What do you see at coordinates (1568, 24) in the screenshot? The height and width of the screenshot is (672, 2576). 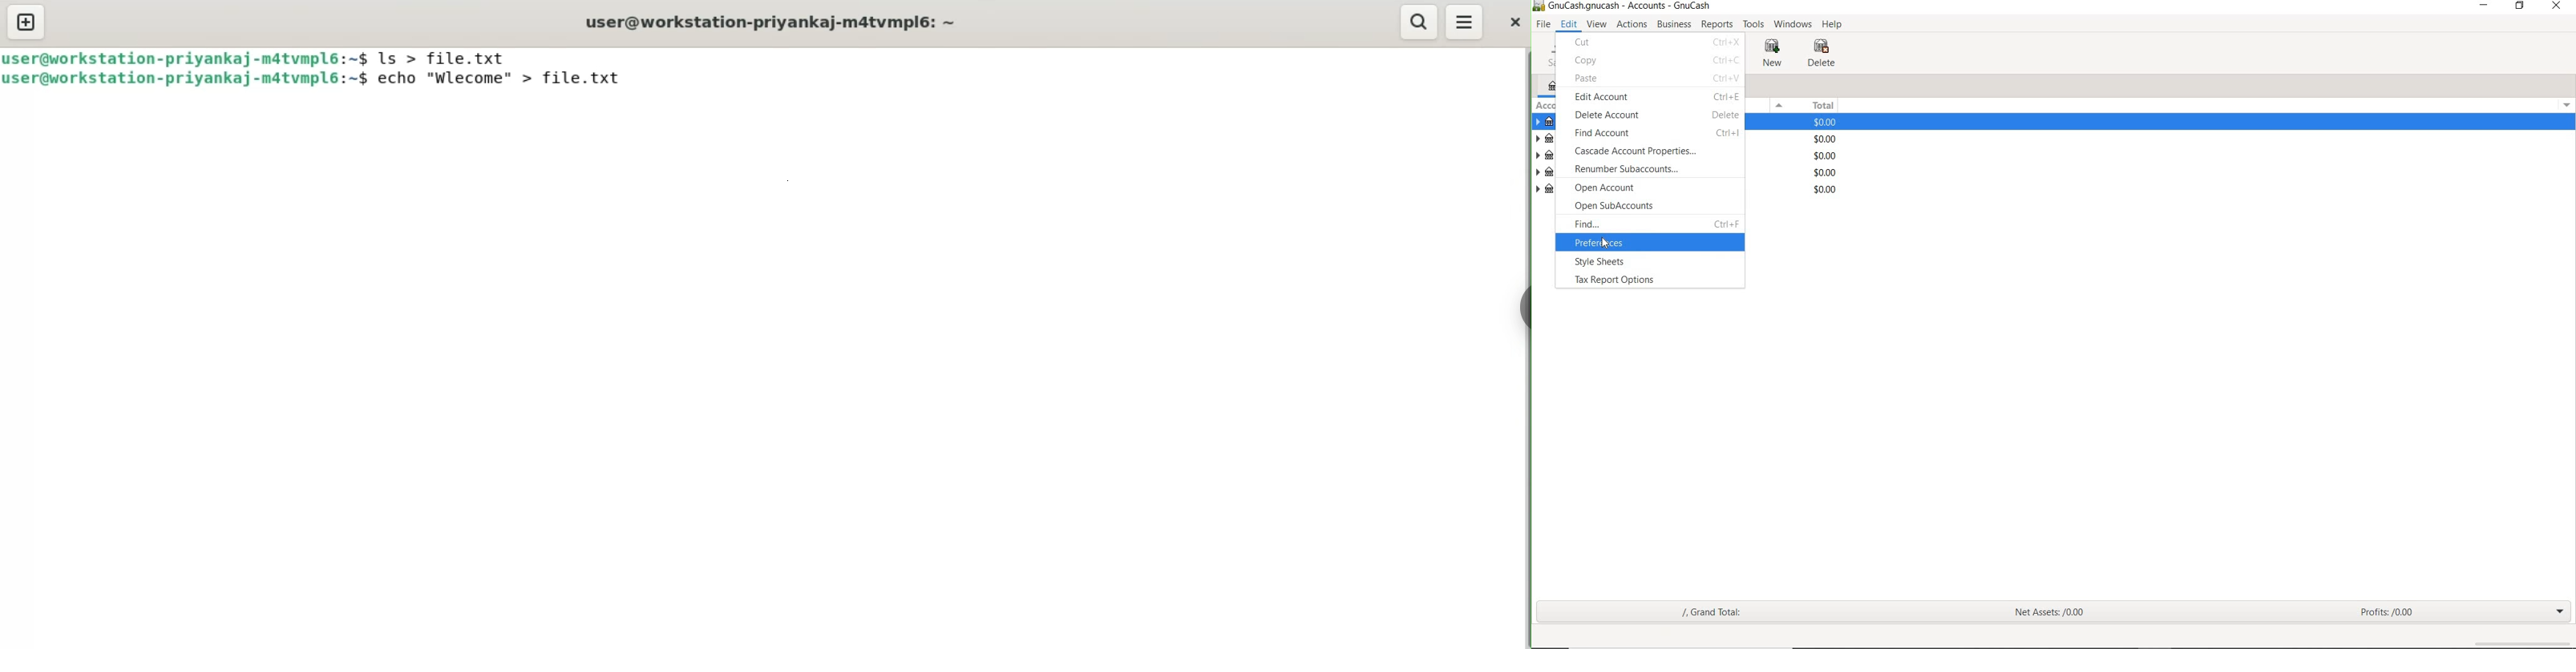 I see `EDIT` at bounding box center [1568, 24].